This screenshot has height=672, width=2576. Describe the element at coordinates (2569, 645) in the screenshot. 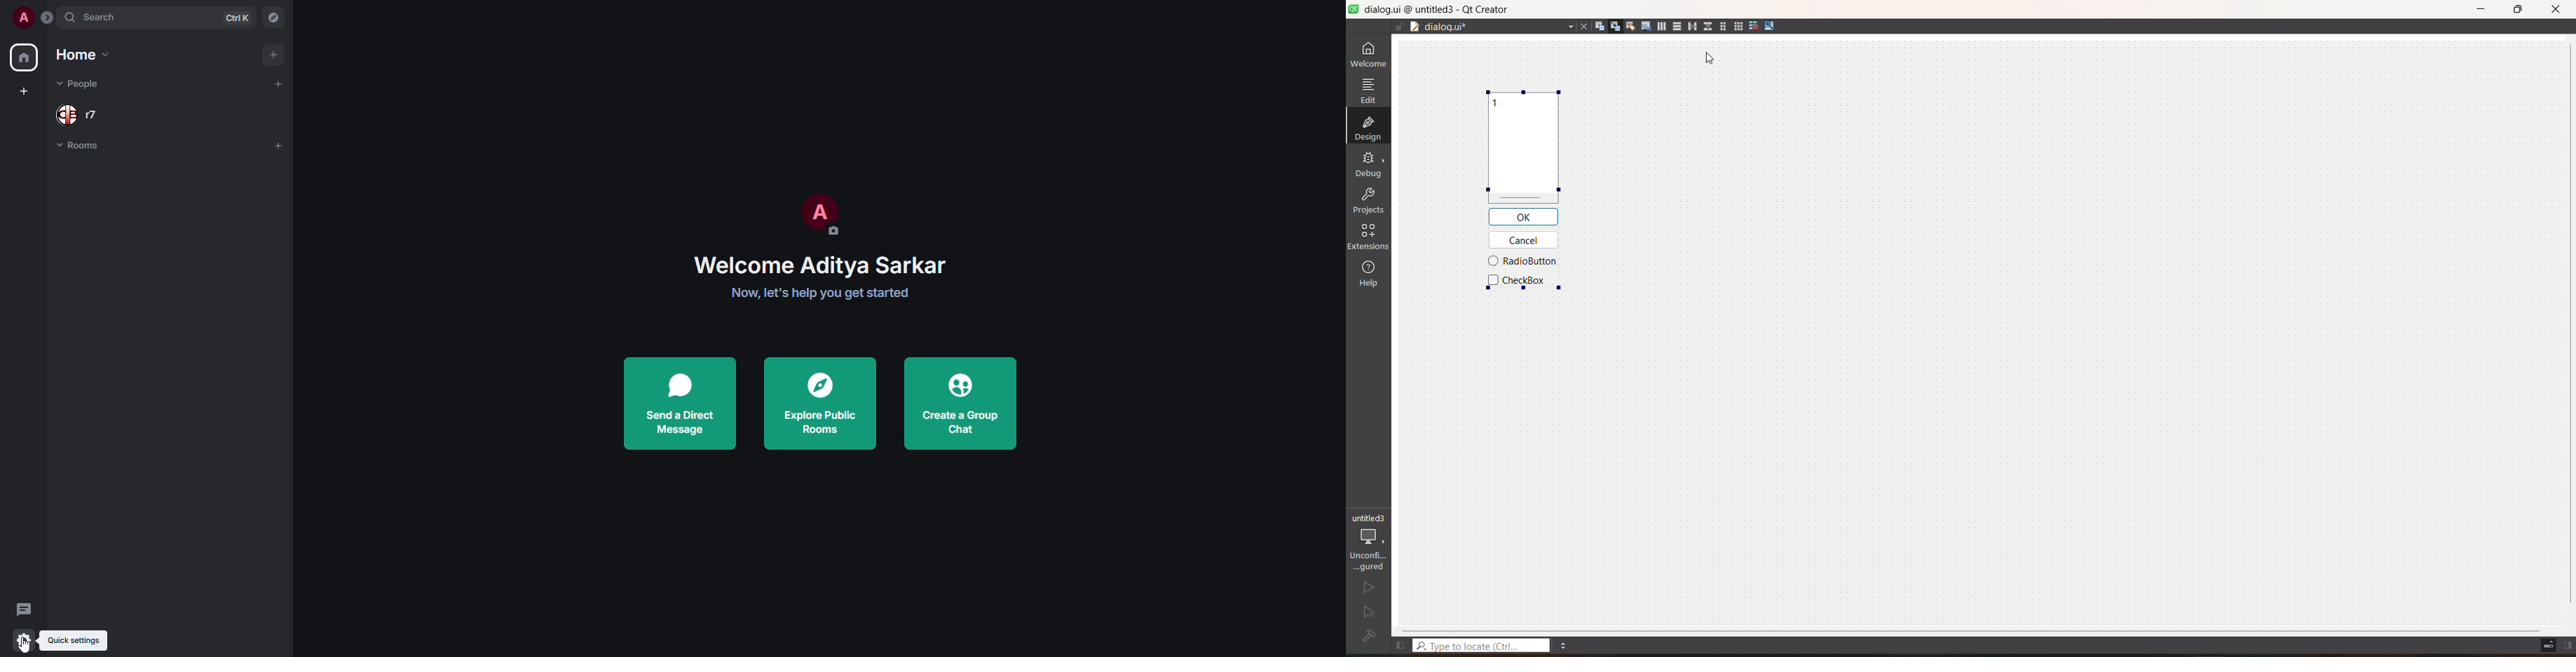

I see `show right sidebar` at that location.